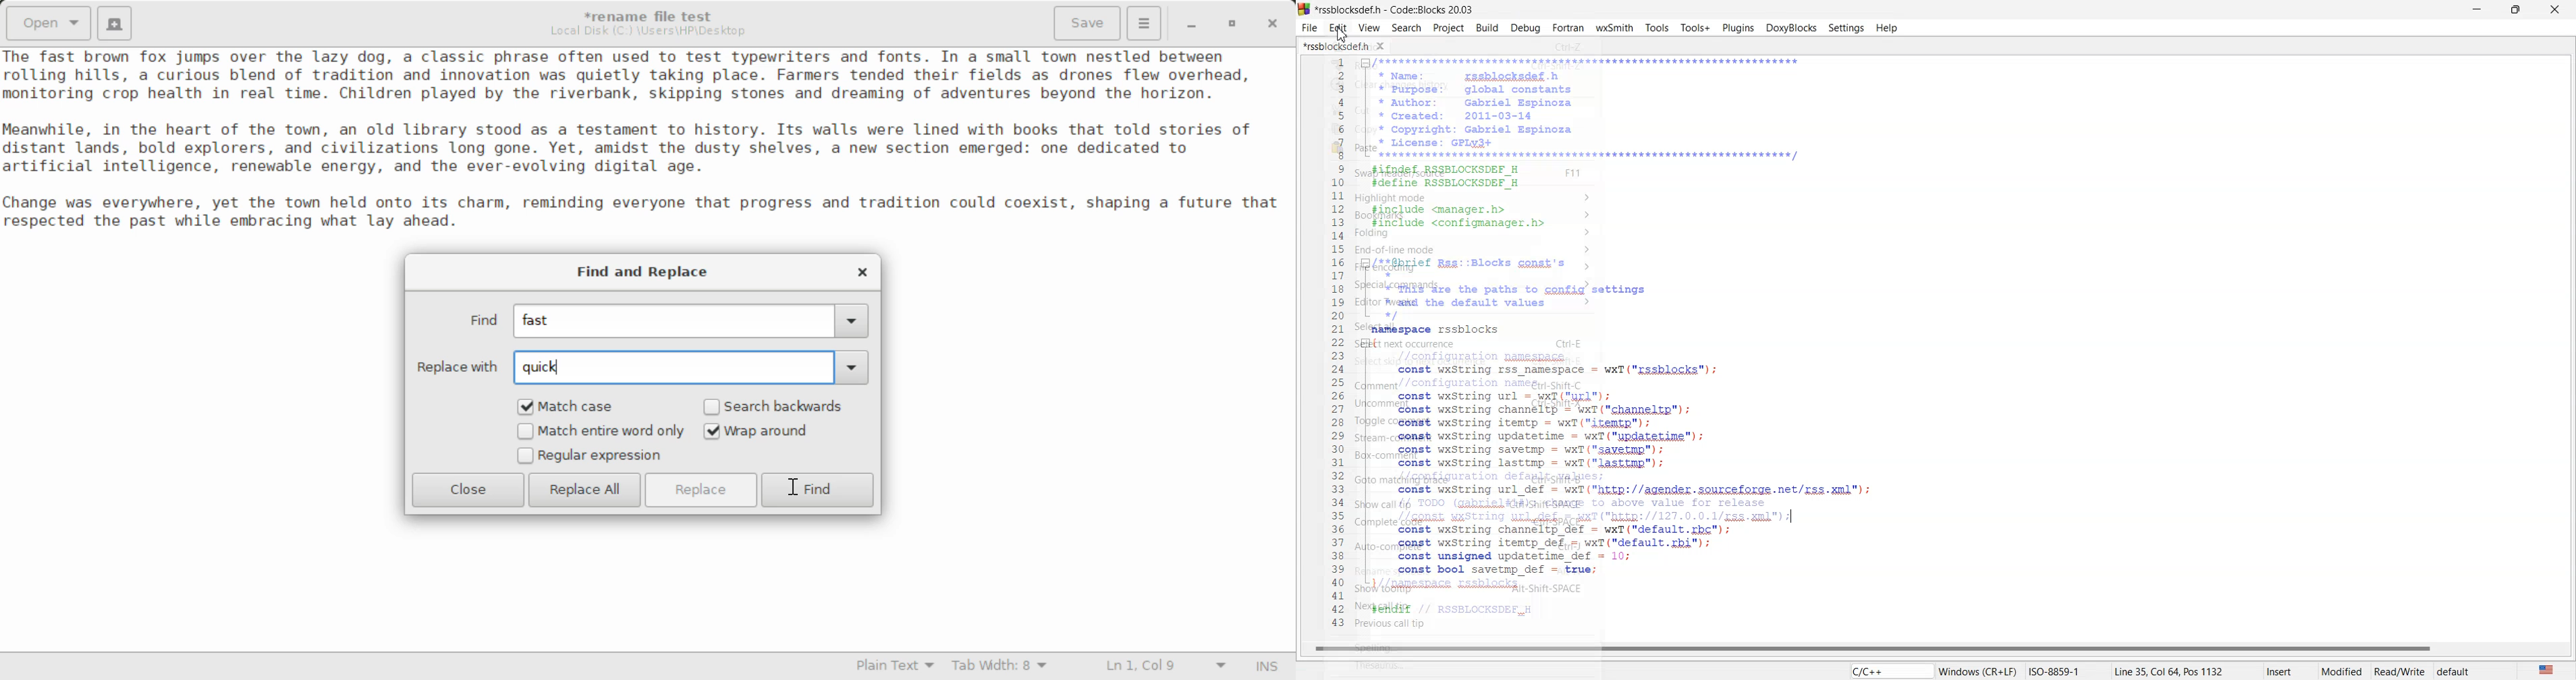 The height and width of the screenshot is (700, 2576). I want to click on Line number, so click(1340, 345).